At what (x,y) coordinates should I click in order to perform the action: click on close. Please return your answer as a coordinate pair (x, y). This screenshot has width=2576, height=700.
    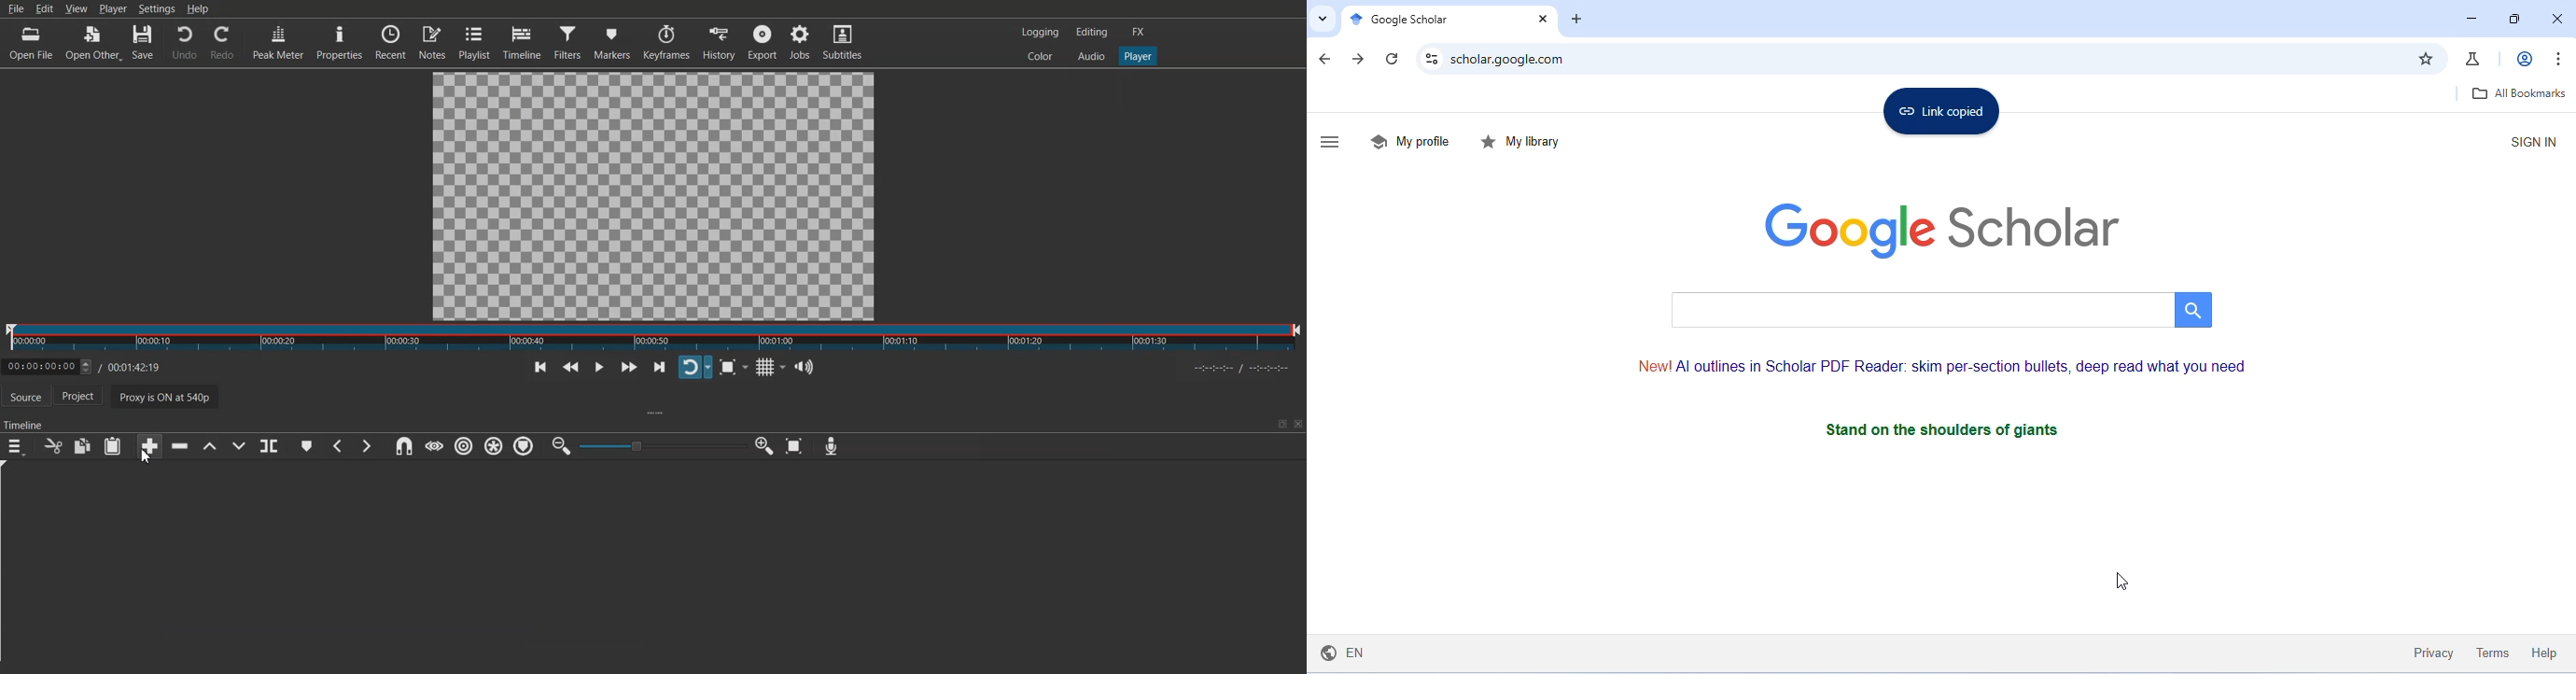
    Looking at the image, I should click on (2554, 19).